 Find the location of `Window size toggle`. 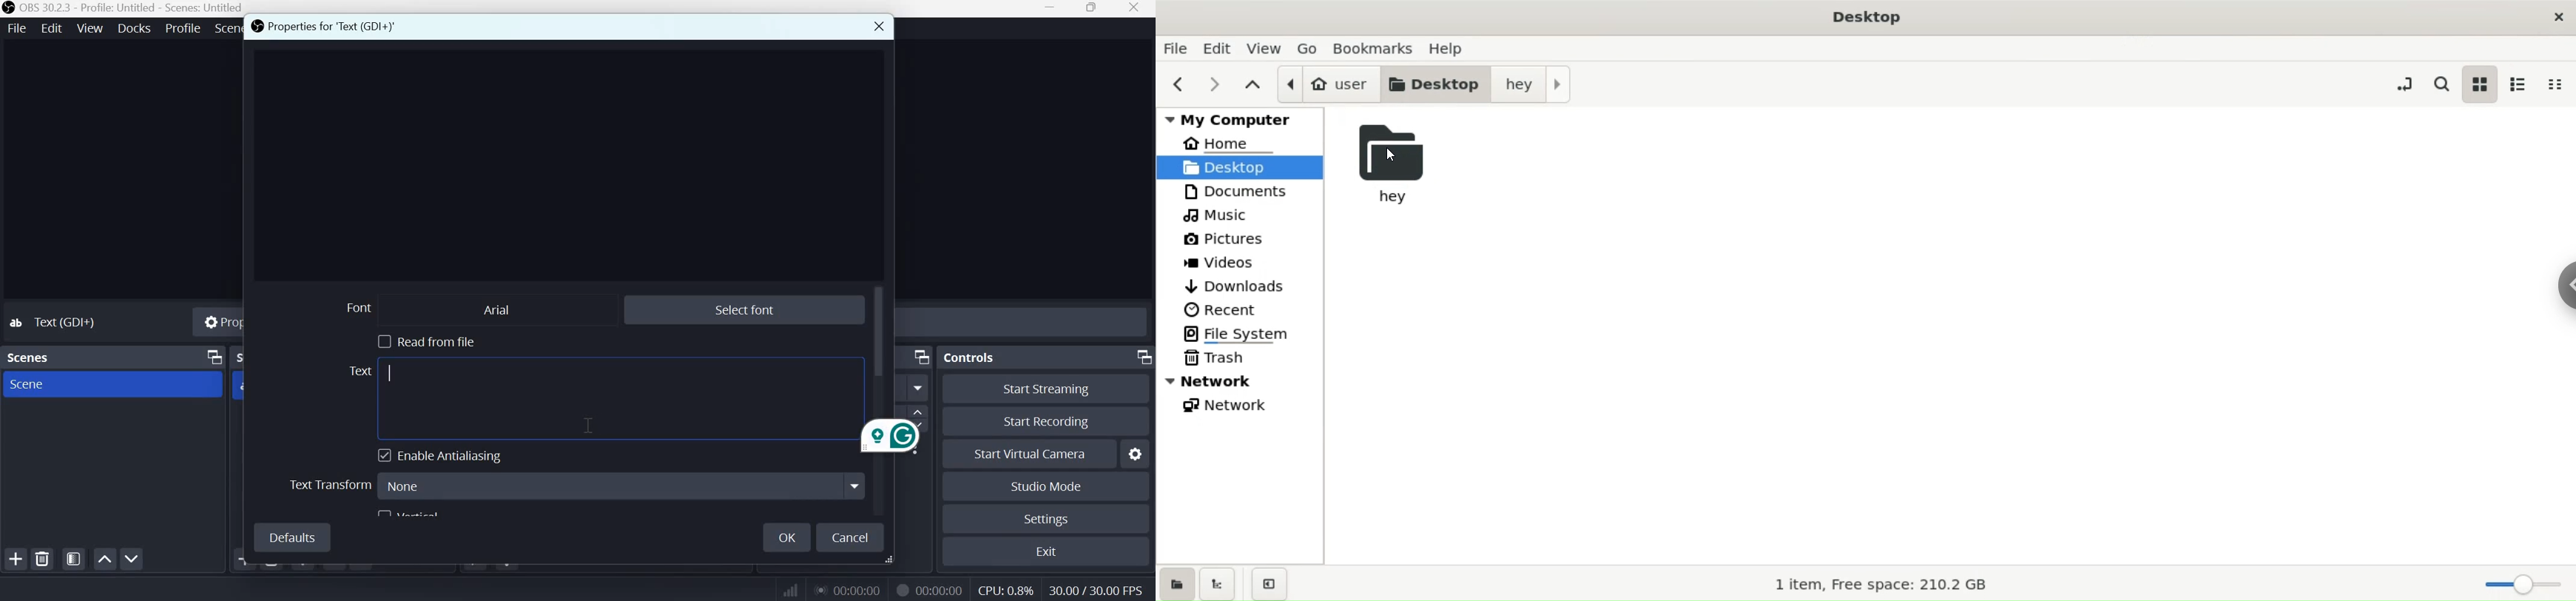

Window size toggle is located at coordinates (1092, 8).